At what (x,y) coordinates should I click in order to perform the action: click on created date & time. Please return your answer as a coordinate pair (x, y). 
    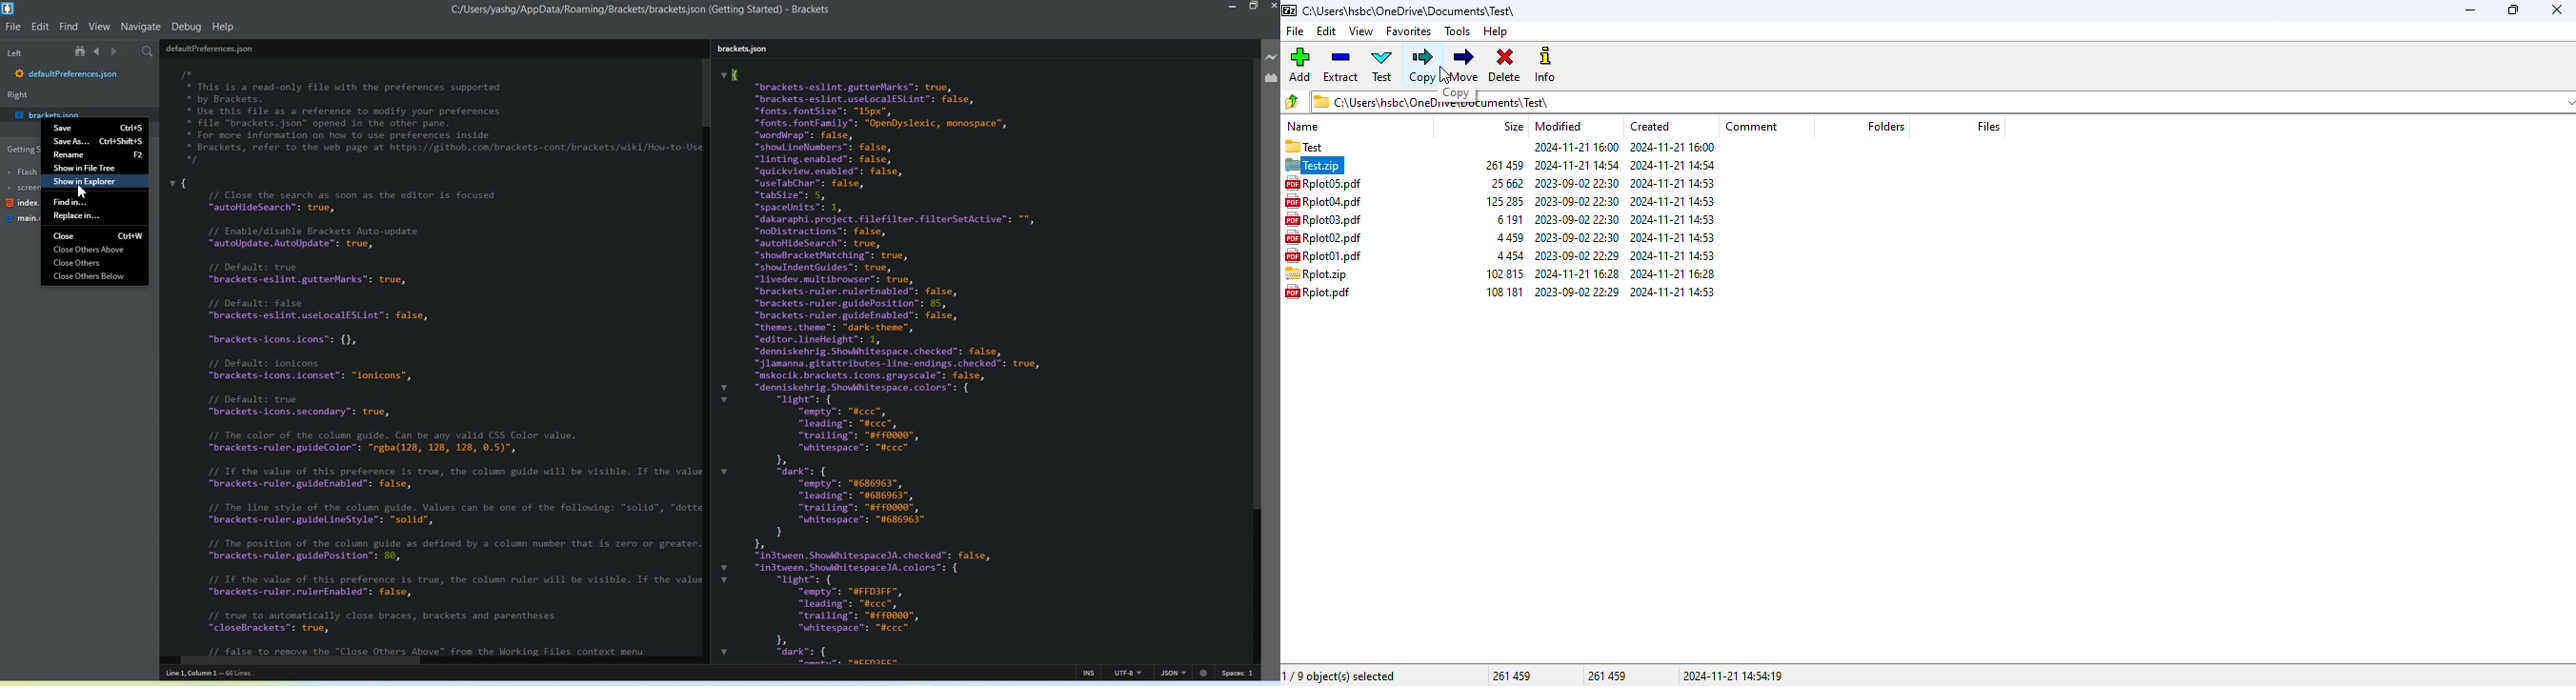
    Looking at the image, I should click on (1673, 238).